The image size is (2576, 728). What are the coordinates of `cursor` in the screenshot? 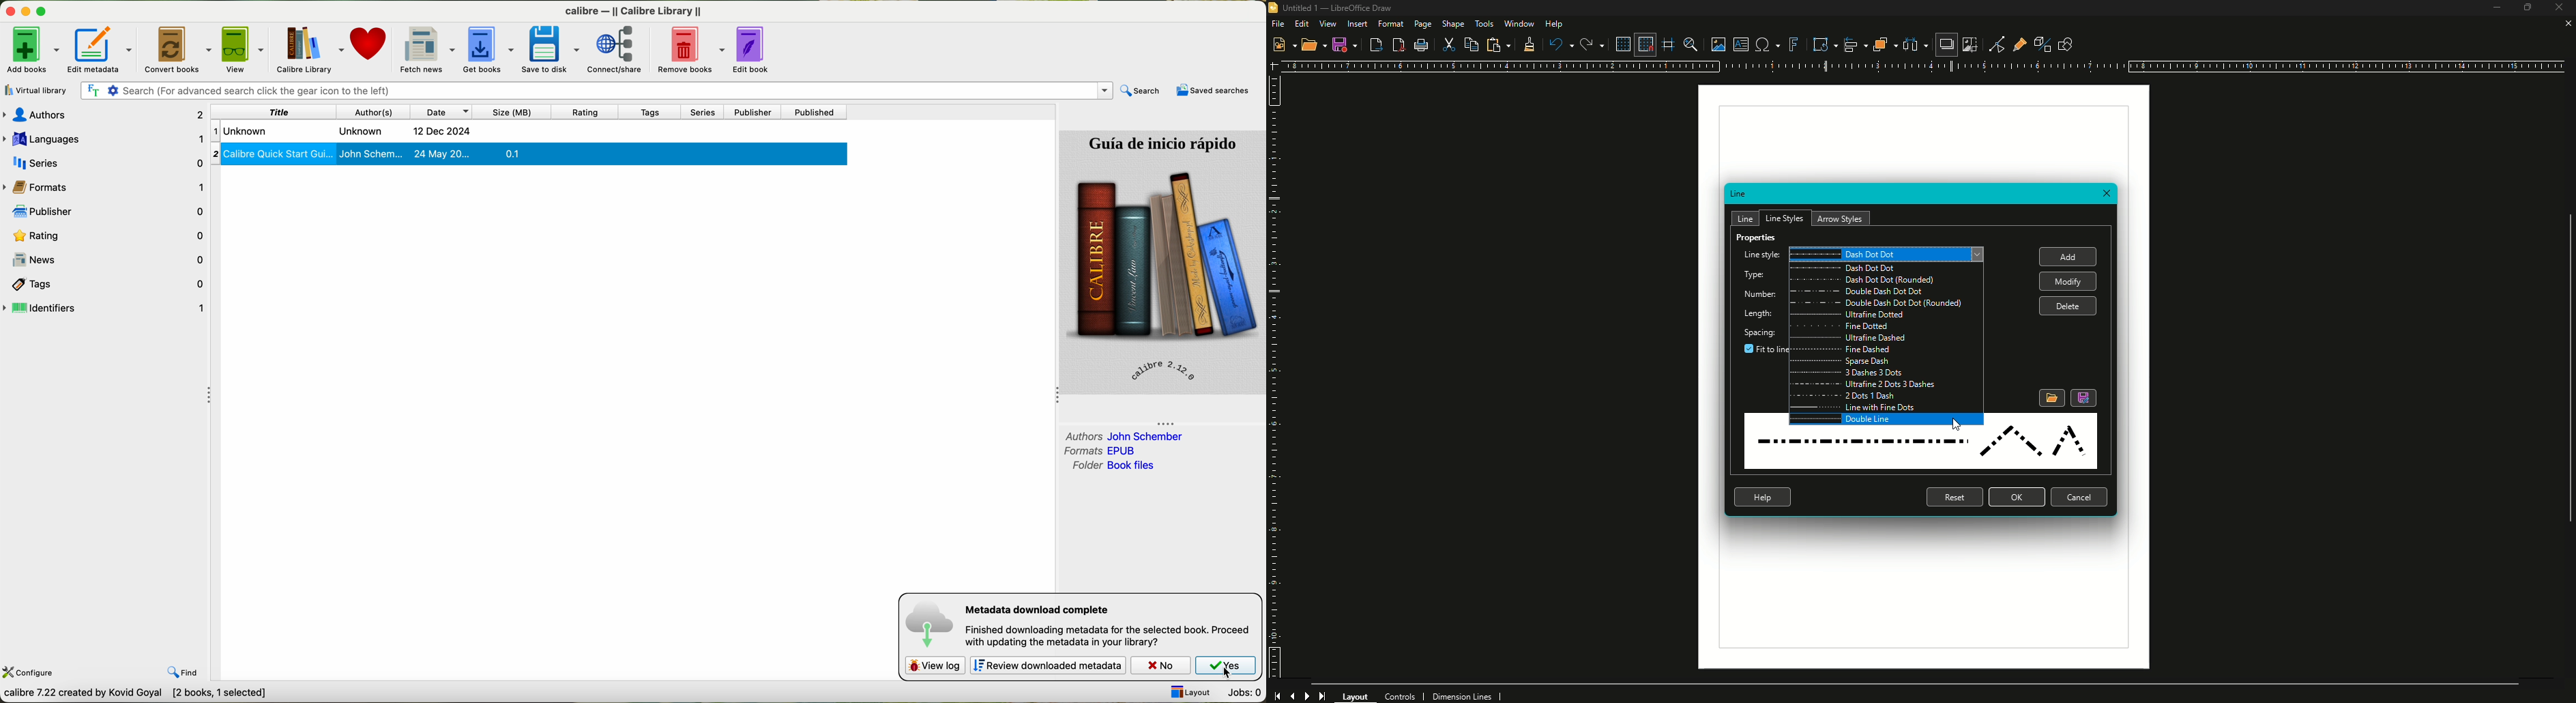 It's located at (1223, 671).